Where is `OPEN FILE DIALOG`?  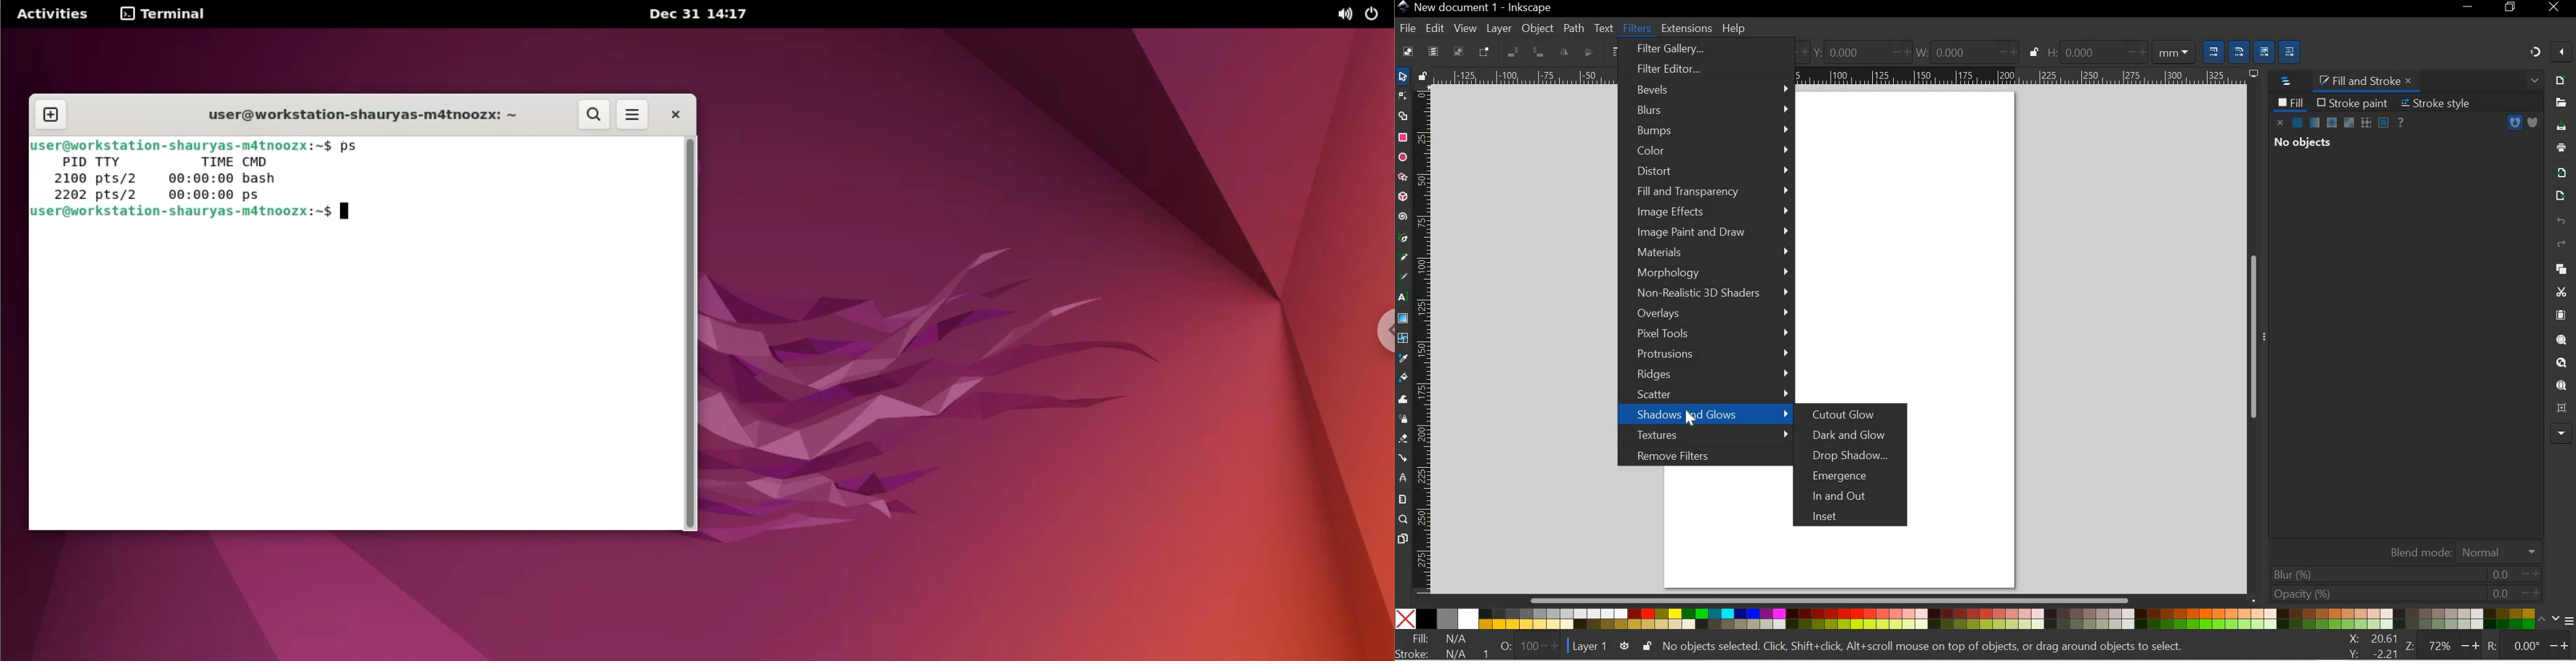 OPEN FILE DIALOG is located at coordinates (2559, 103).